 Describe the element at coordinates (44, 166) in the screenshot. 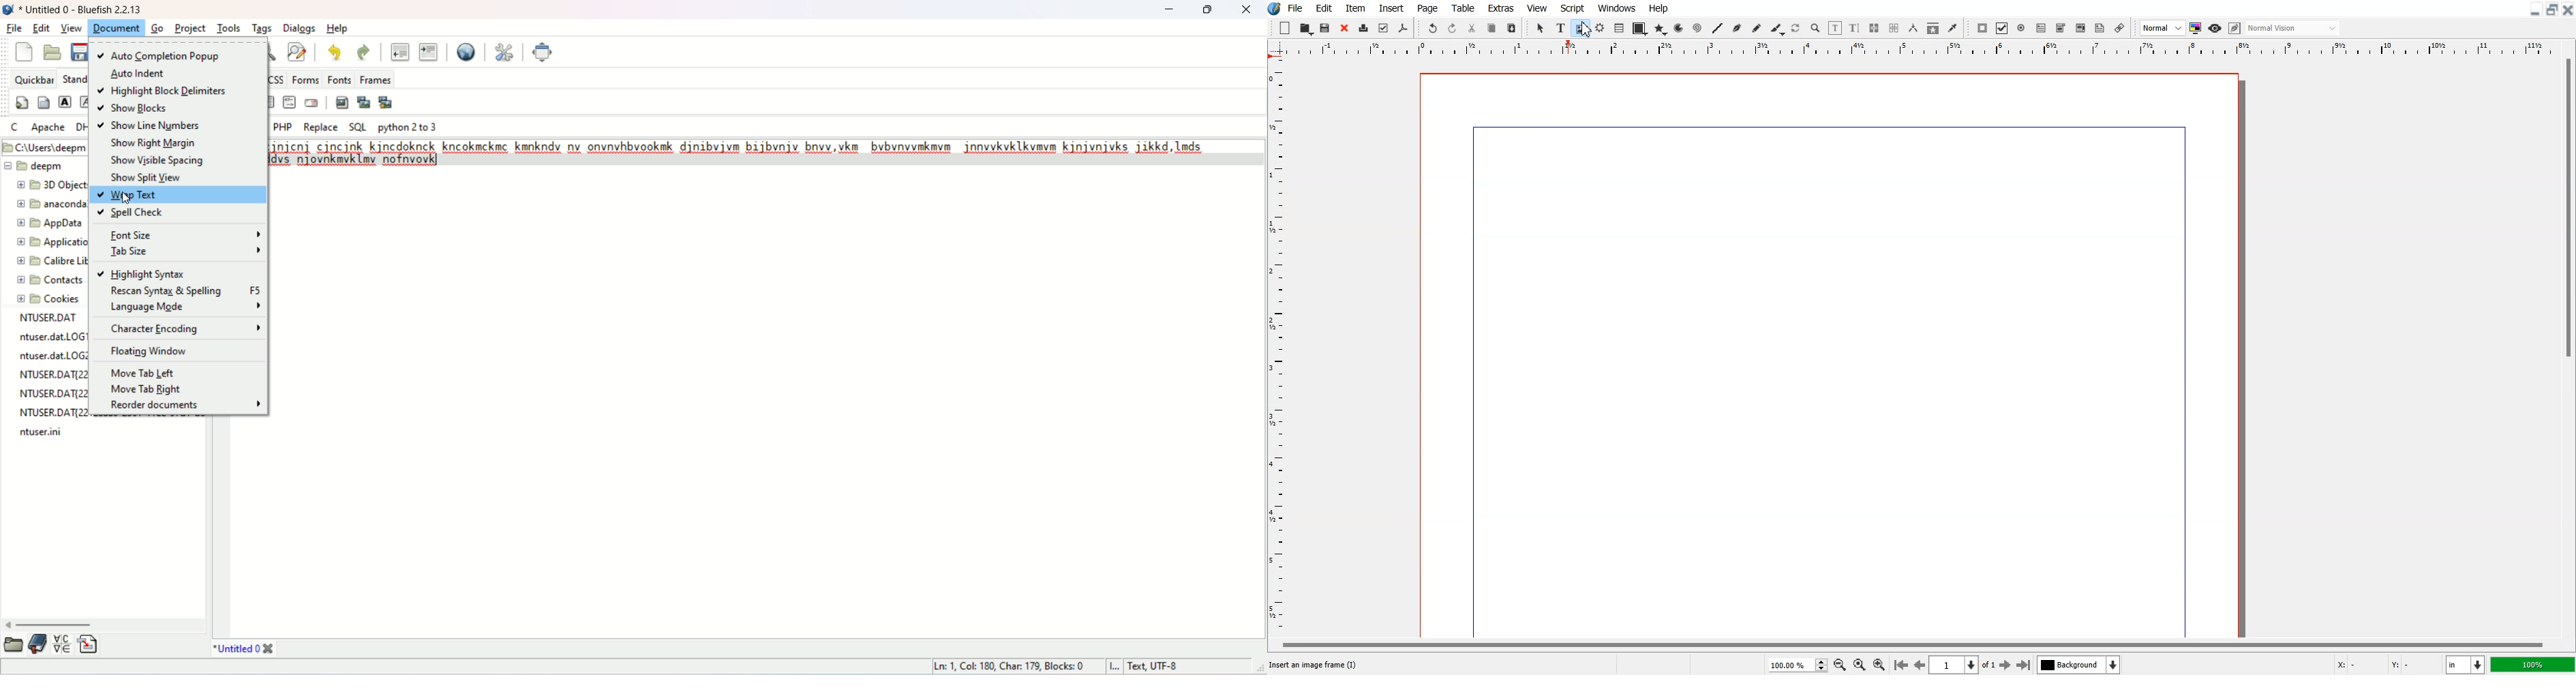

I see `deepm` at that location.